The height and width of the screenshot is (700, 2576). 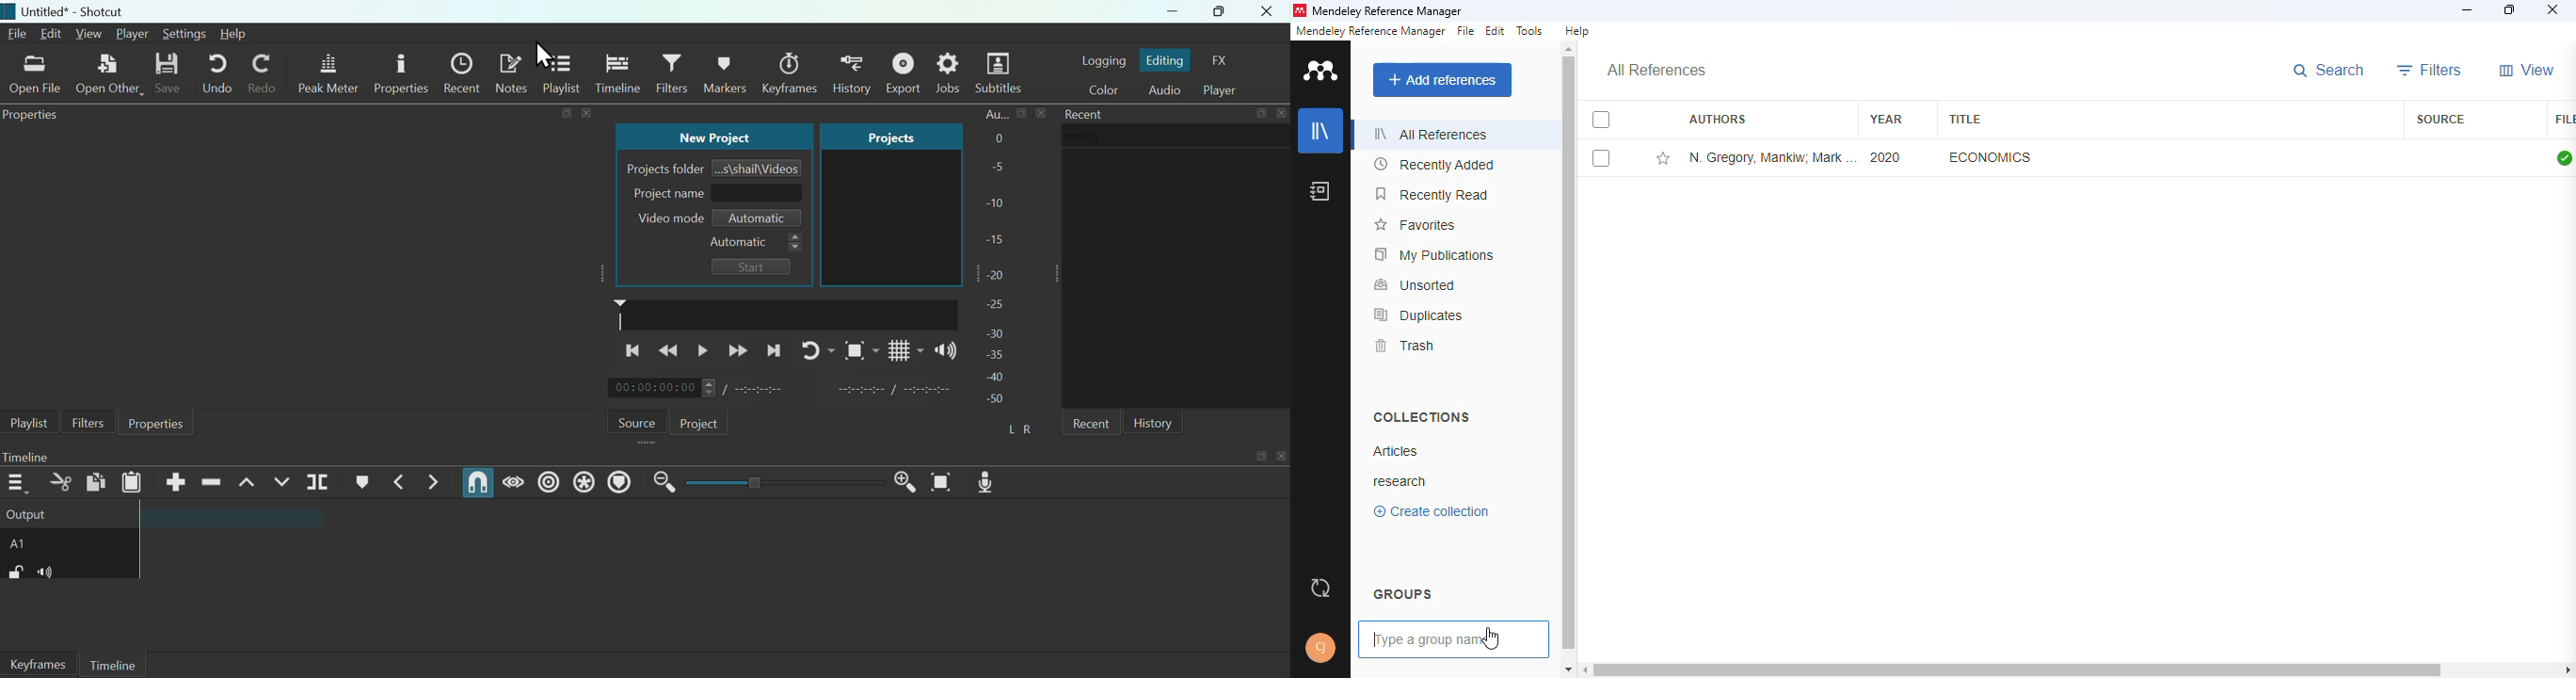 I want to click on Output, so click(x=69, y=516).